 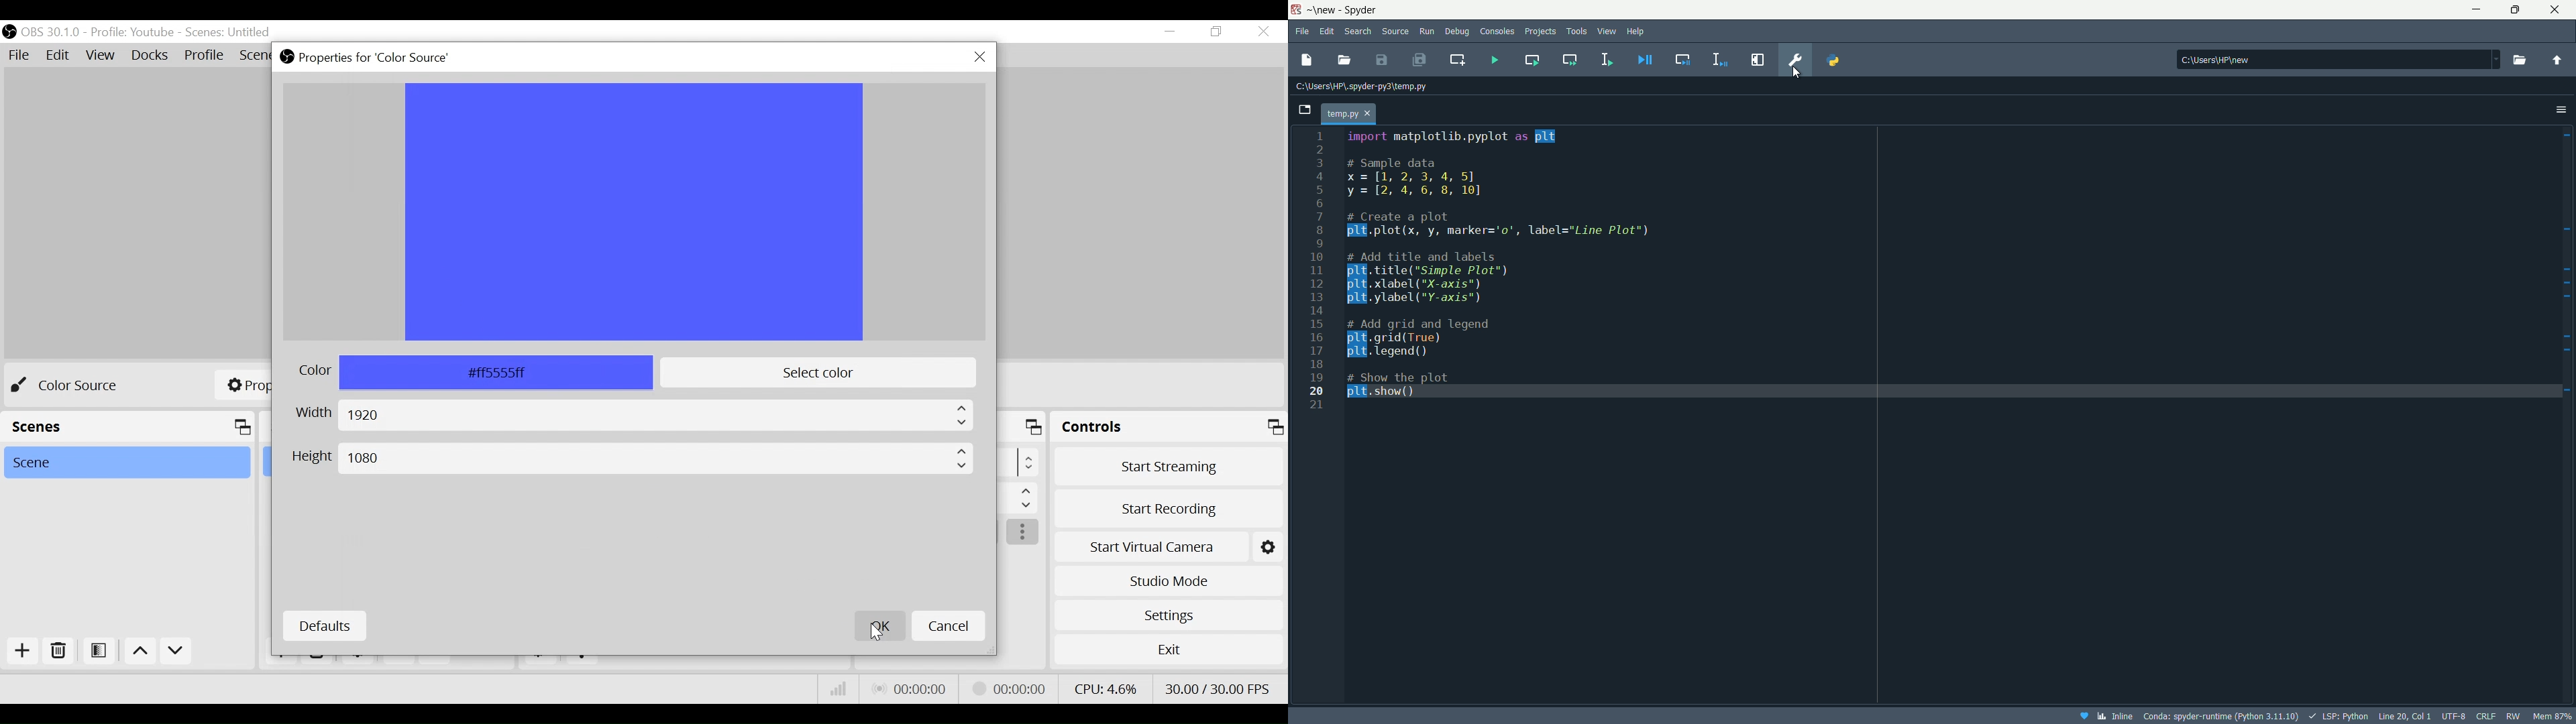 What do you see at coordinates (1646, 59) in the screenshot?
I see `debug file` at bounding box center [1646, 59].